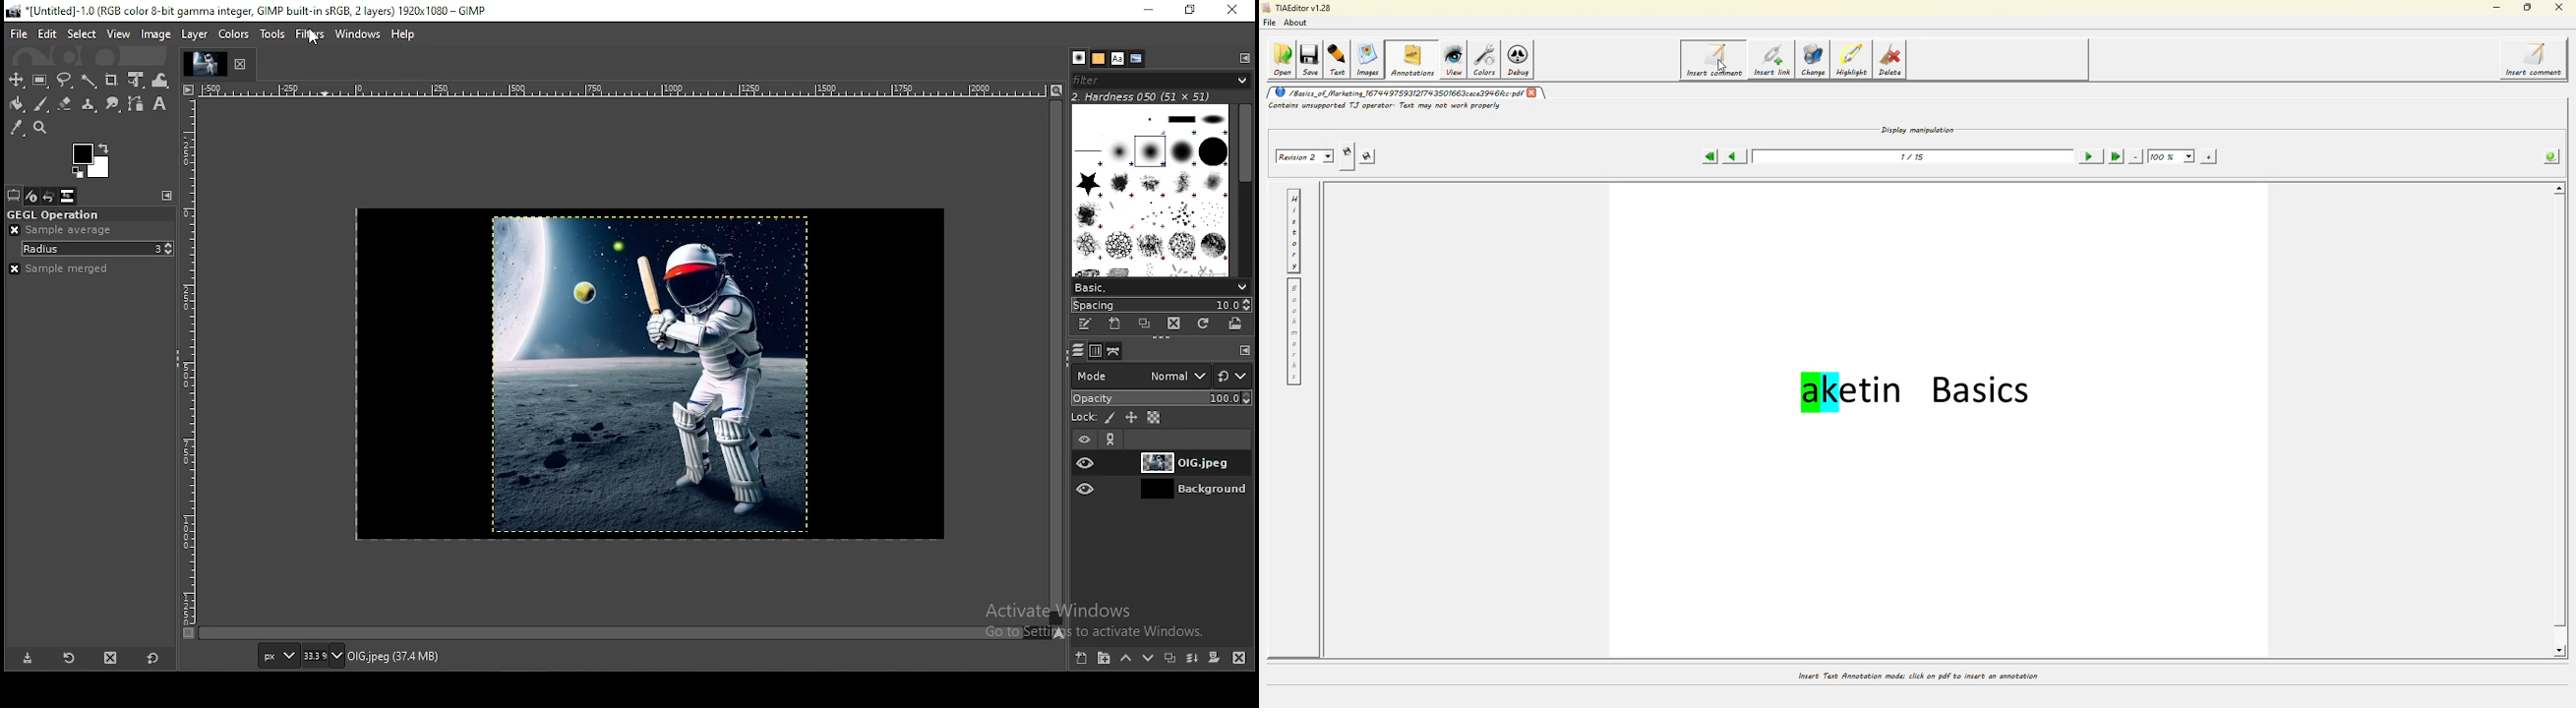 The height and width of the screenshot is (728, 2576). I want to click on refresh brushes, so click(1203, 323).